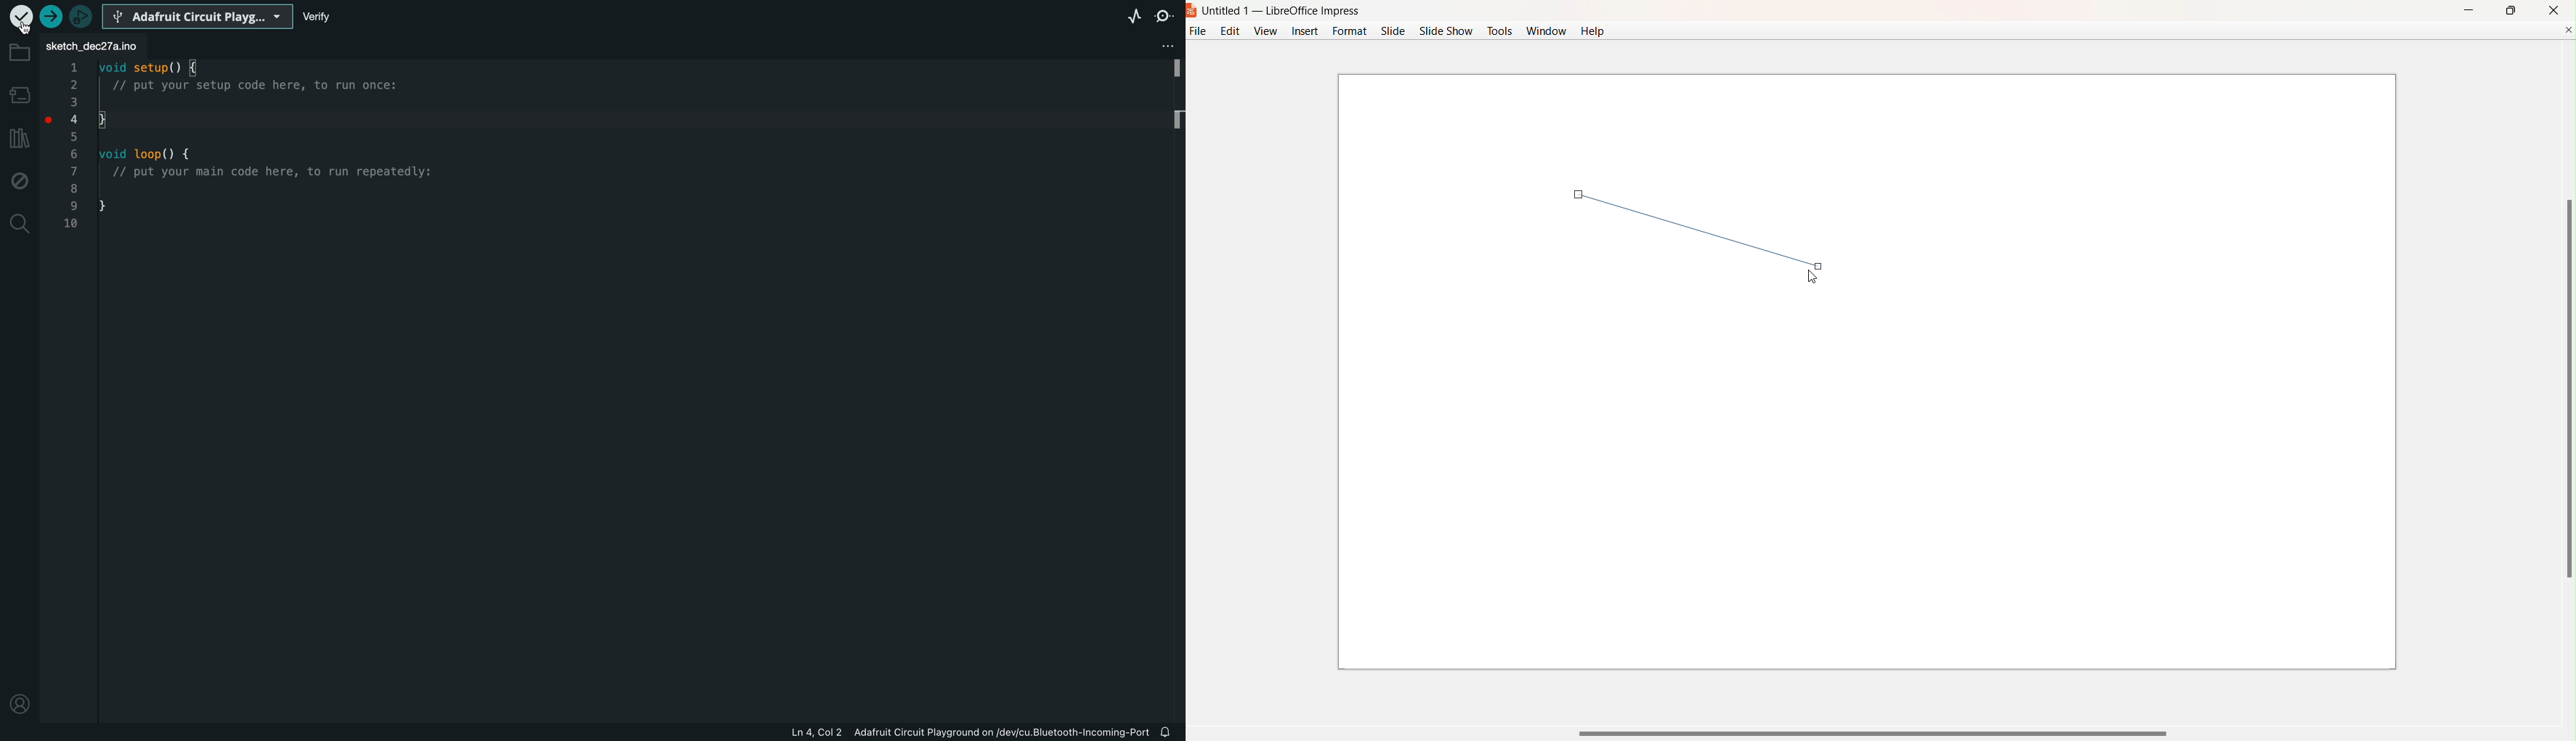 This screenshot has width=2576, height=756. I want to click on end point, so click(1818, 262).